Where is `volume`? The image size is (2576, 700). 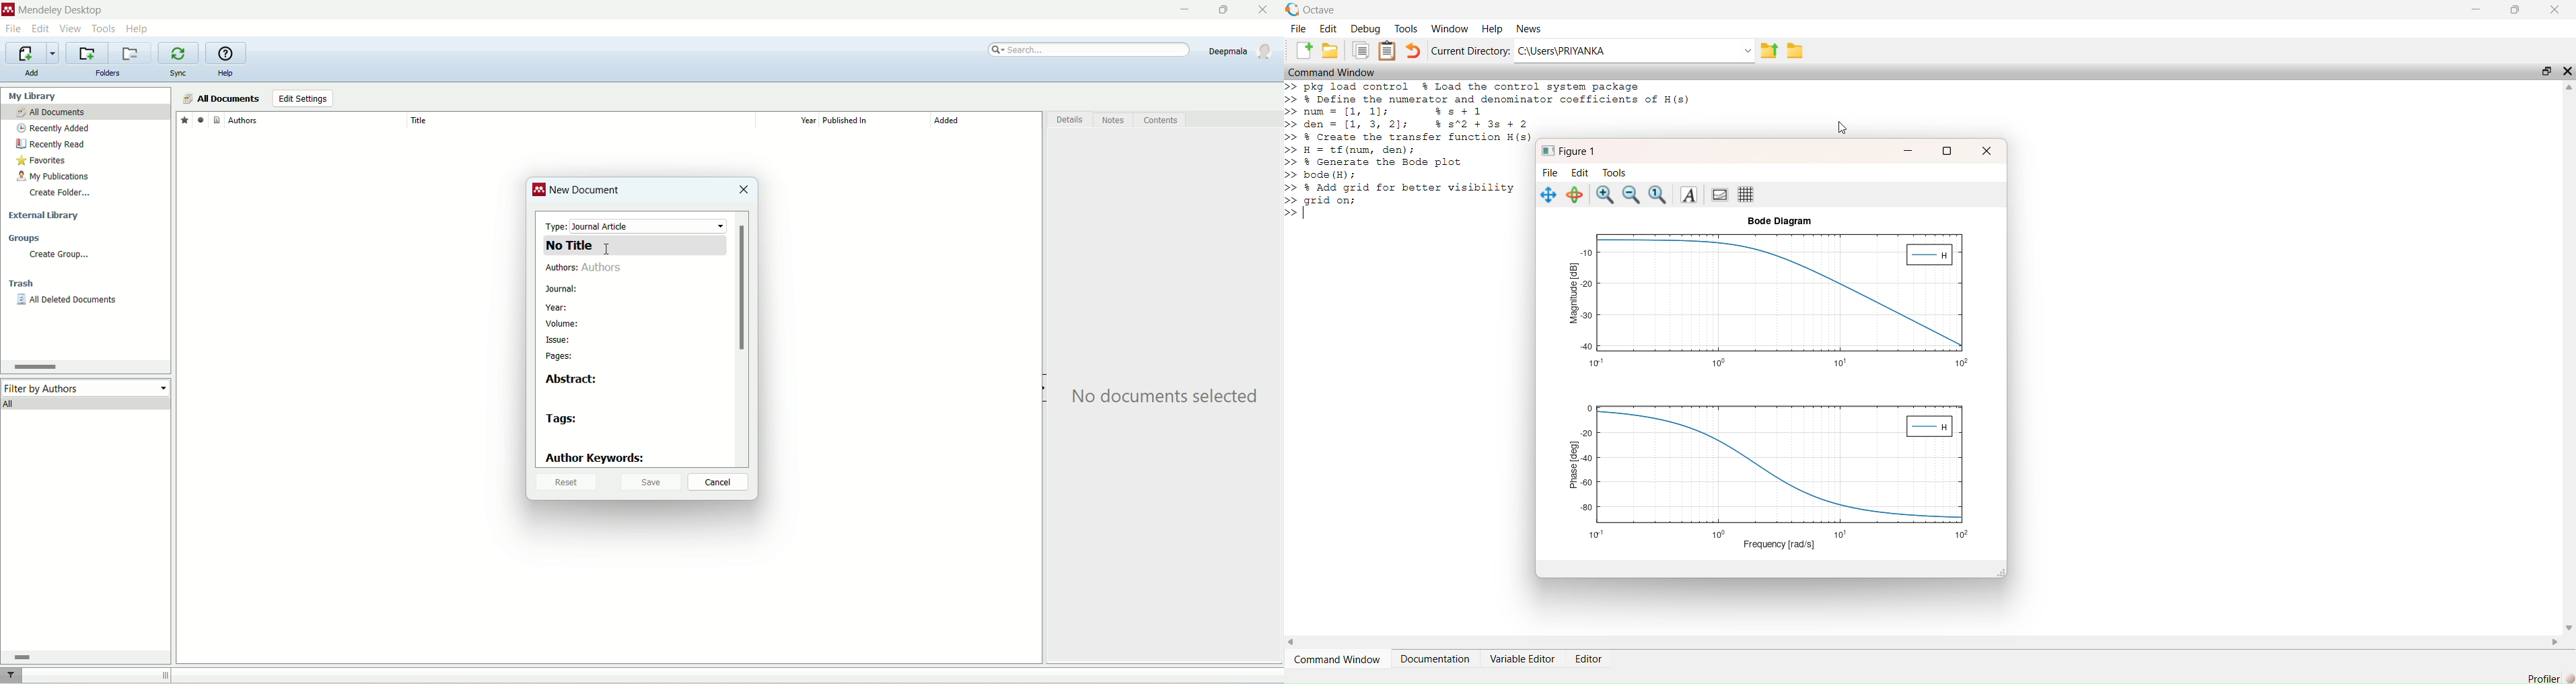 volume is located at coordinates (567, 323).